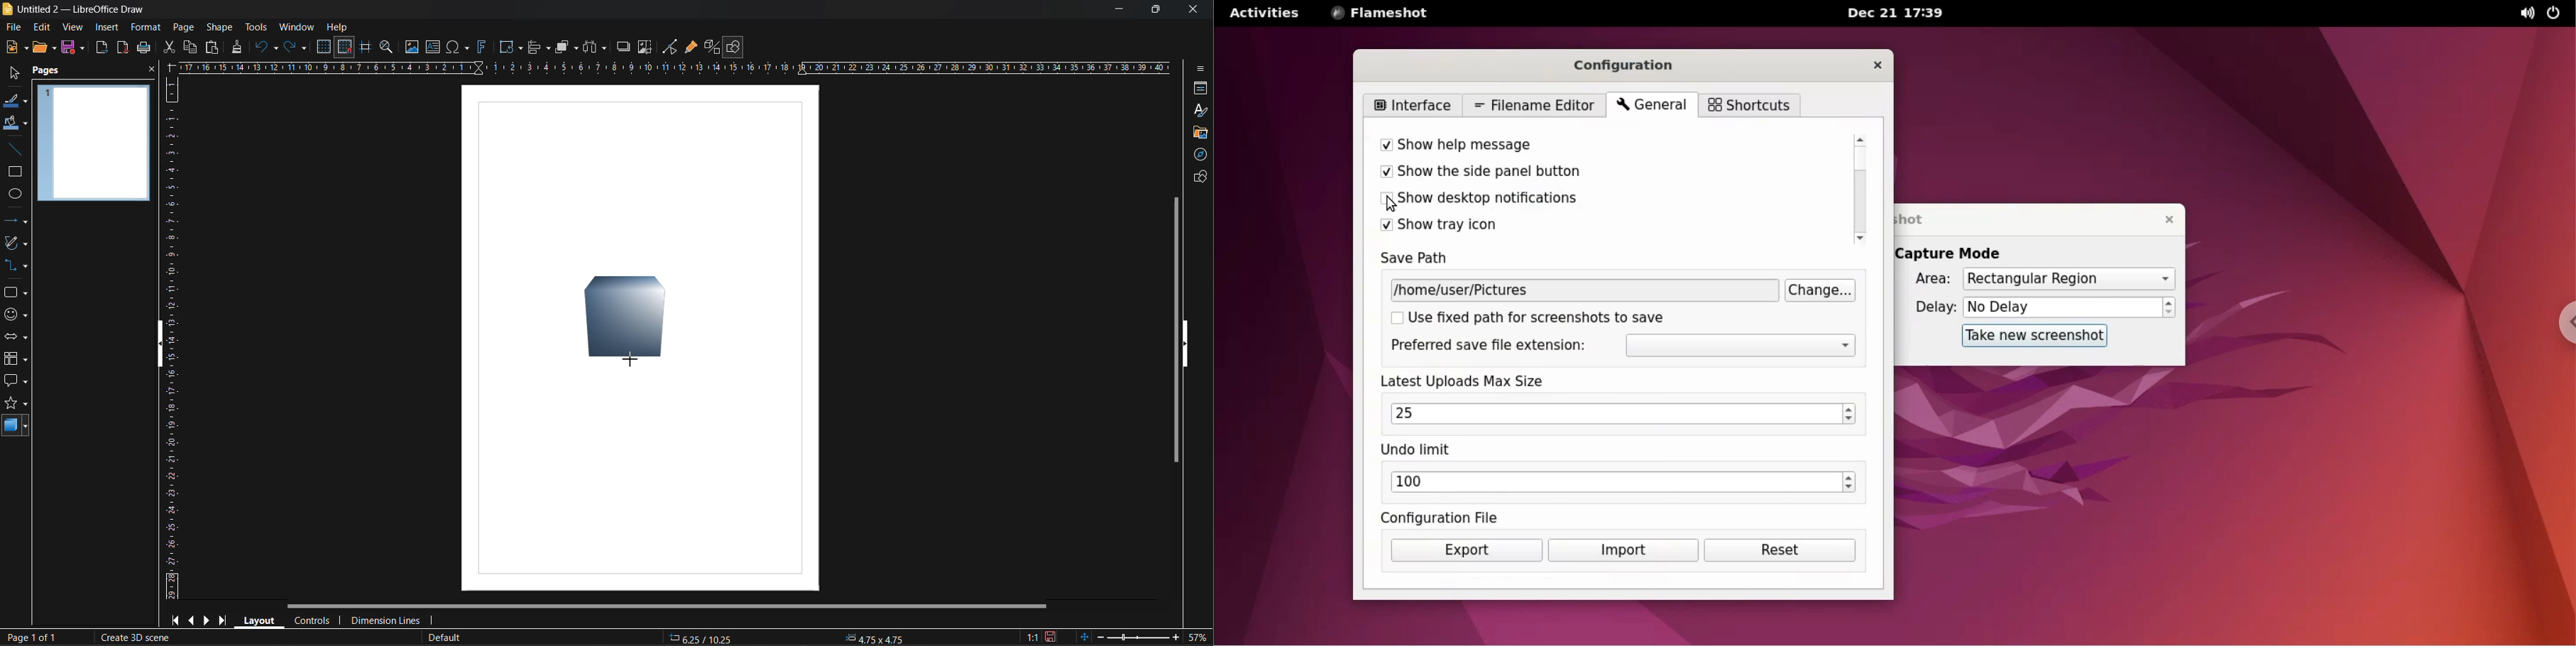  Describe the element at coordinates (16, 382) in the screenshot. I see `callout shapes` at that location.